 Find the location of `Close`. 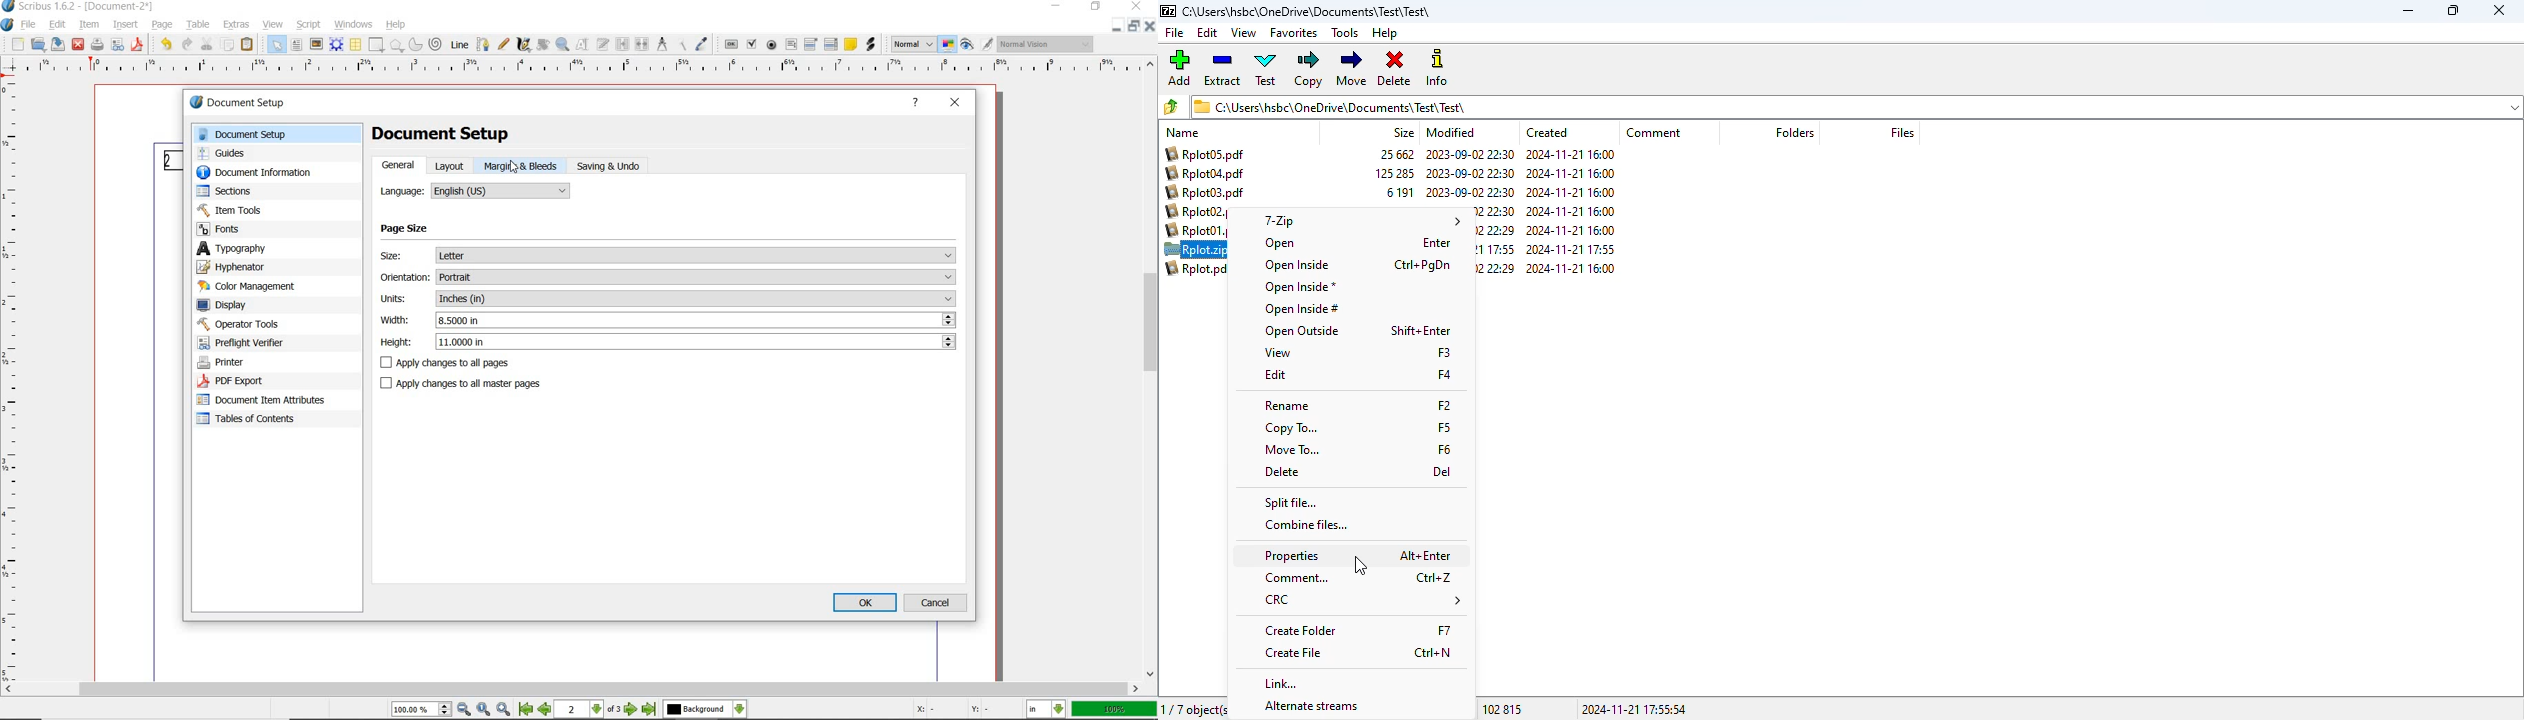

Close is located at coordinates (1152, 28).